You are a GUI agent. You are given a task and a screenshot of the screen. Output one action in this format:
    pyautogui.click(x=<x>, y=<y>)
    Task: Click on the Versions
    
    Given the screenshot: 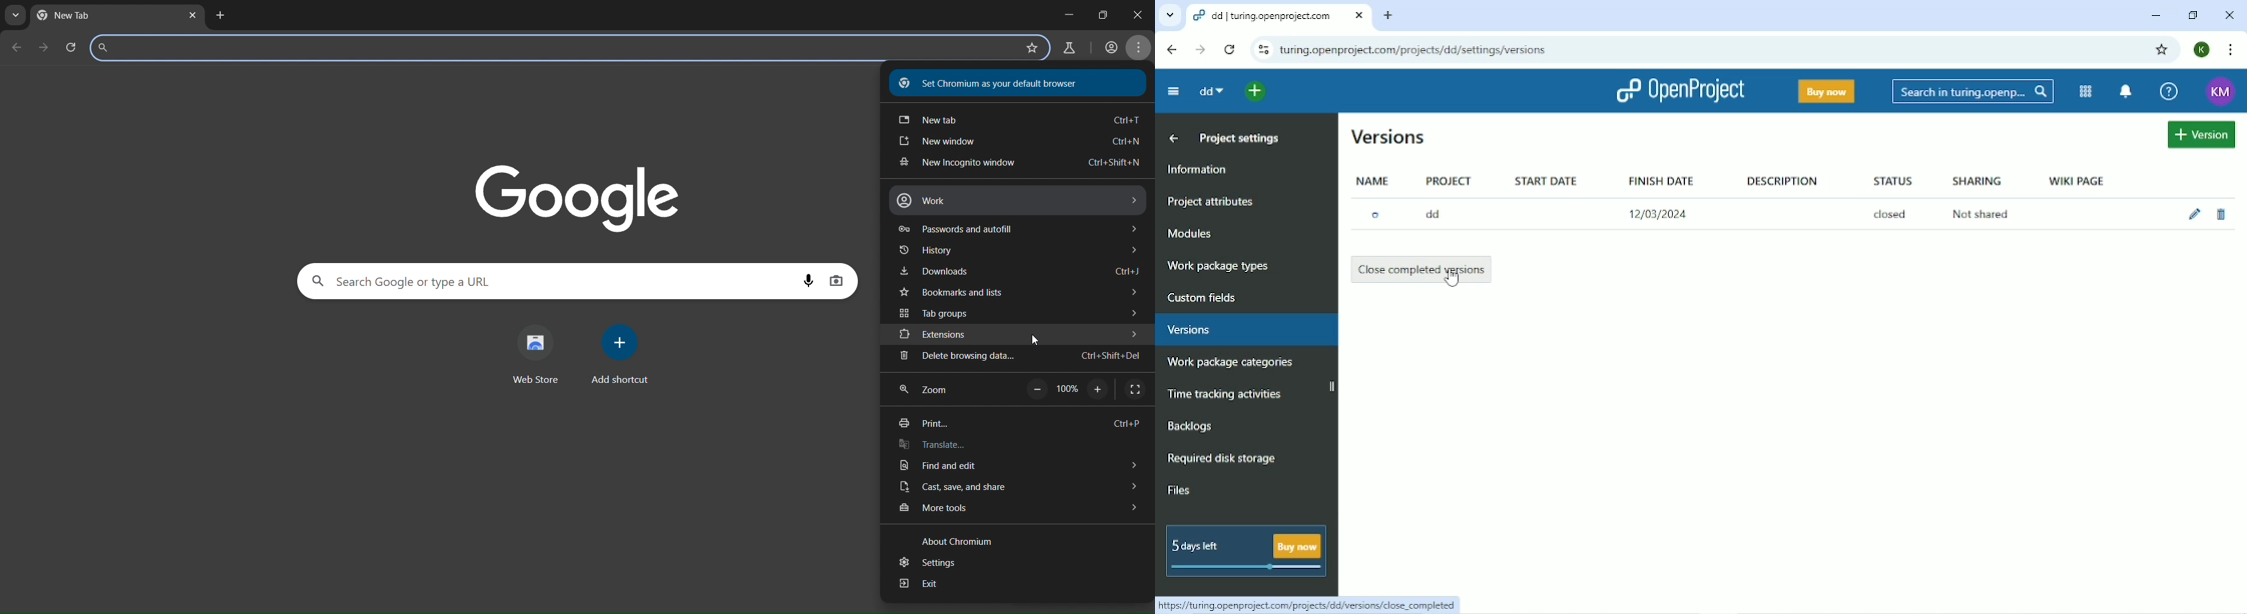 What is the action you would take?
    pyautogui.click(x=1191, y=330)
    